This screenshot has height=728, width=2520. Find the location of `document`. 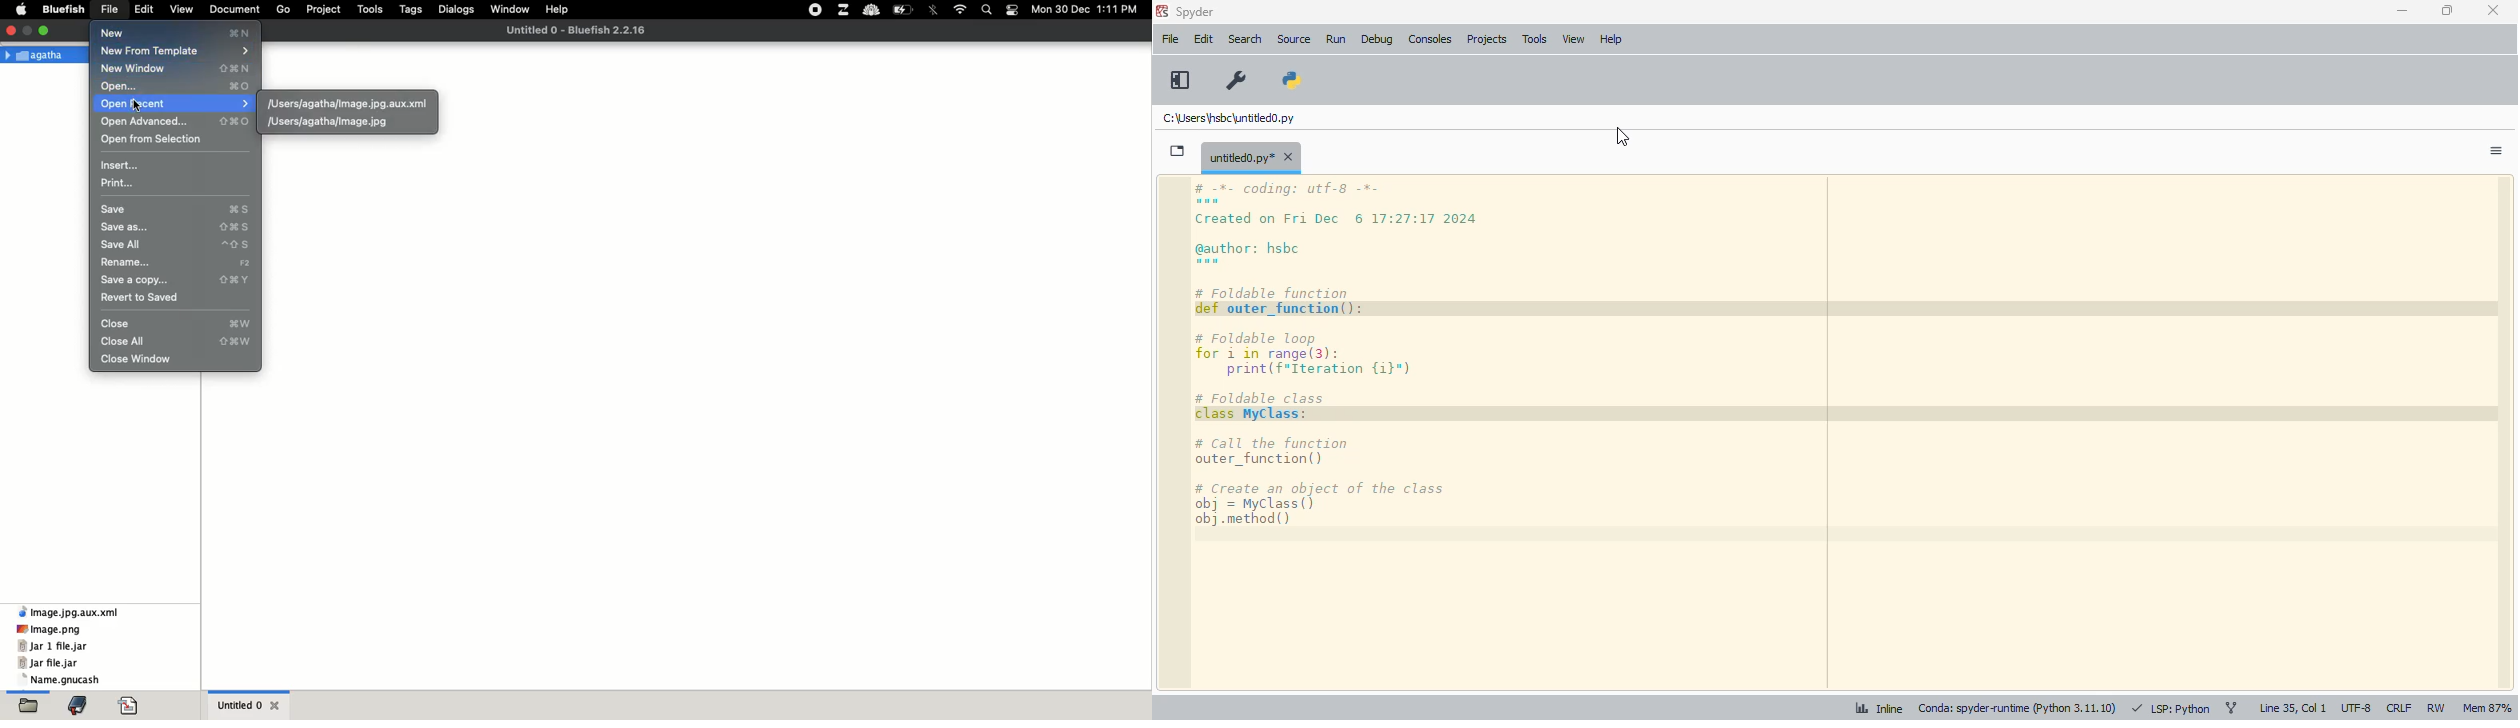

document is located at coordinates (234, 7).